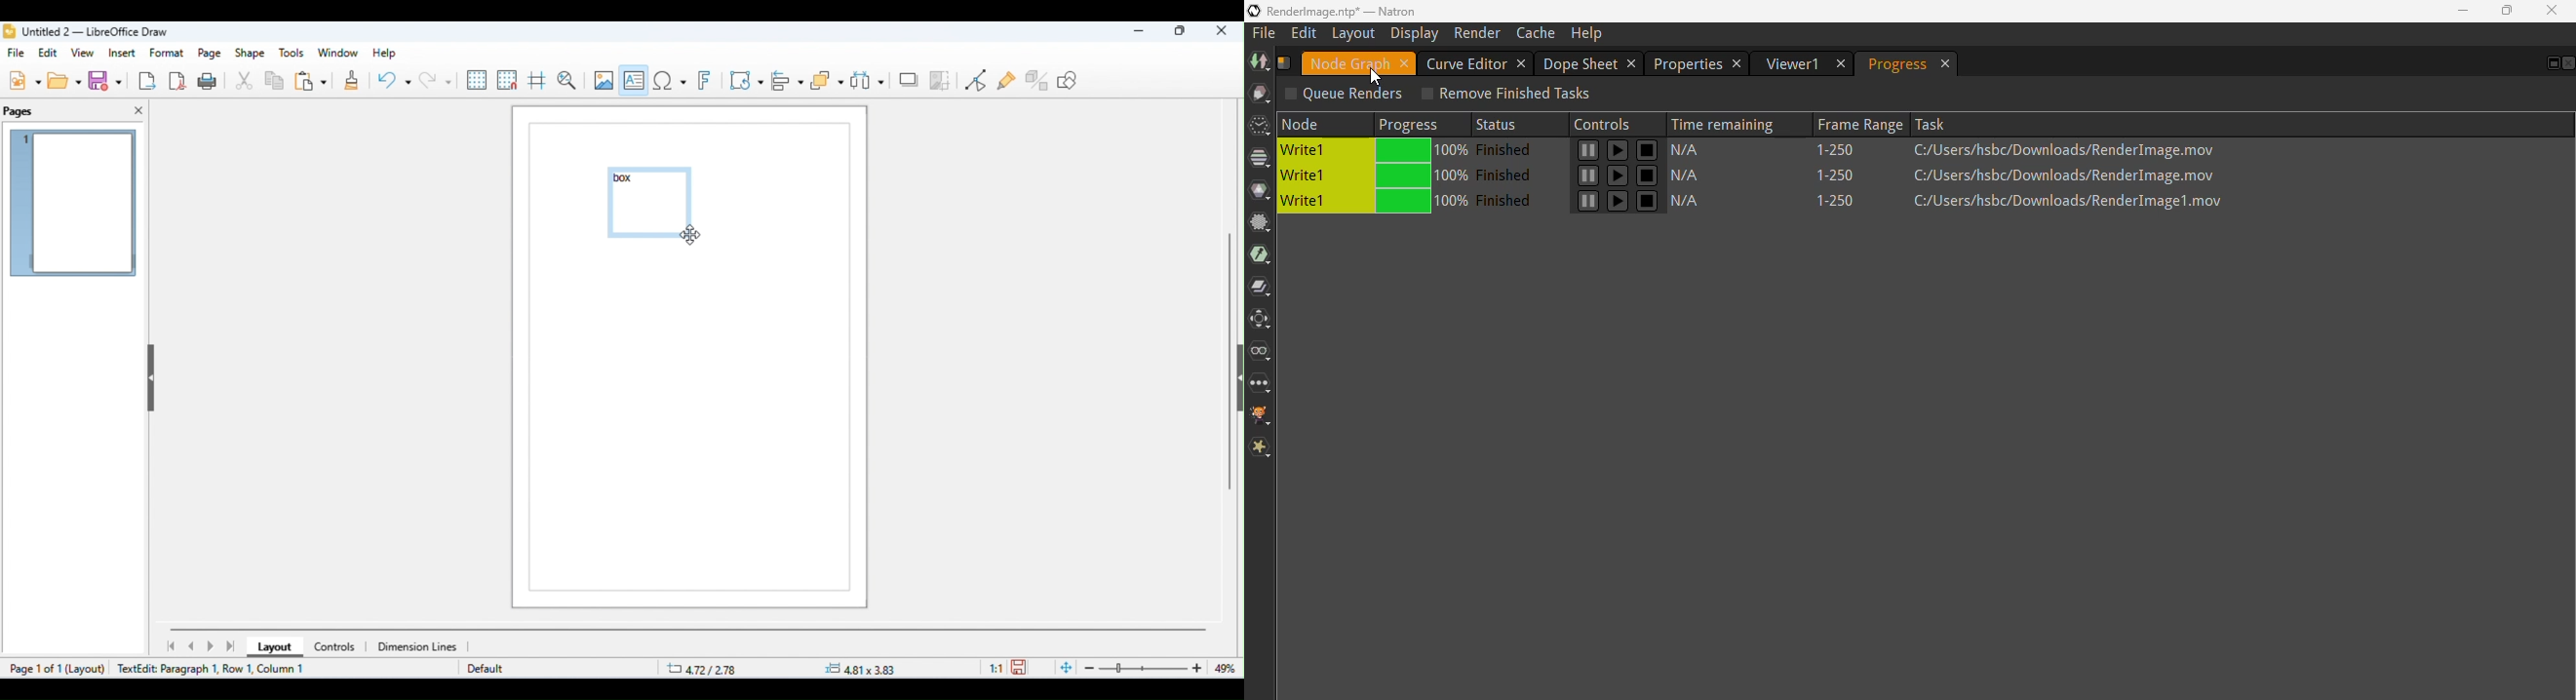 This screenshot has width=2576, height=700. What do you see at coordinates (508, 80) in the screenshot?
I see `snap to grid` at bounding box center [508, 80].